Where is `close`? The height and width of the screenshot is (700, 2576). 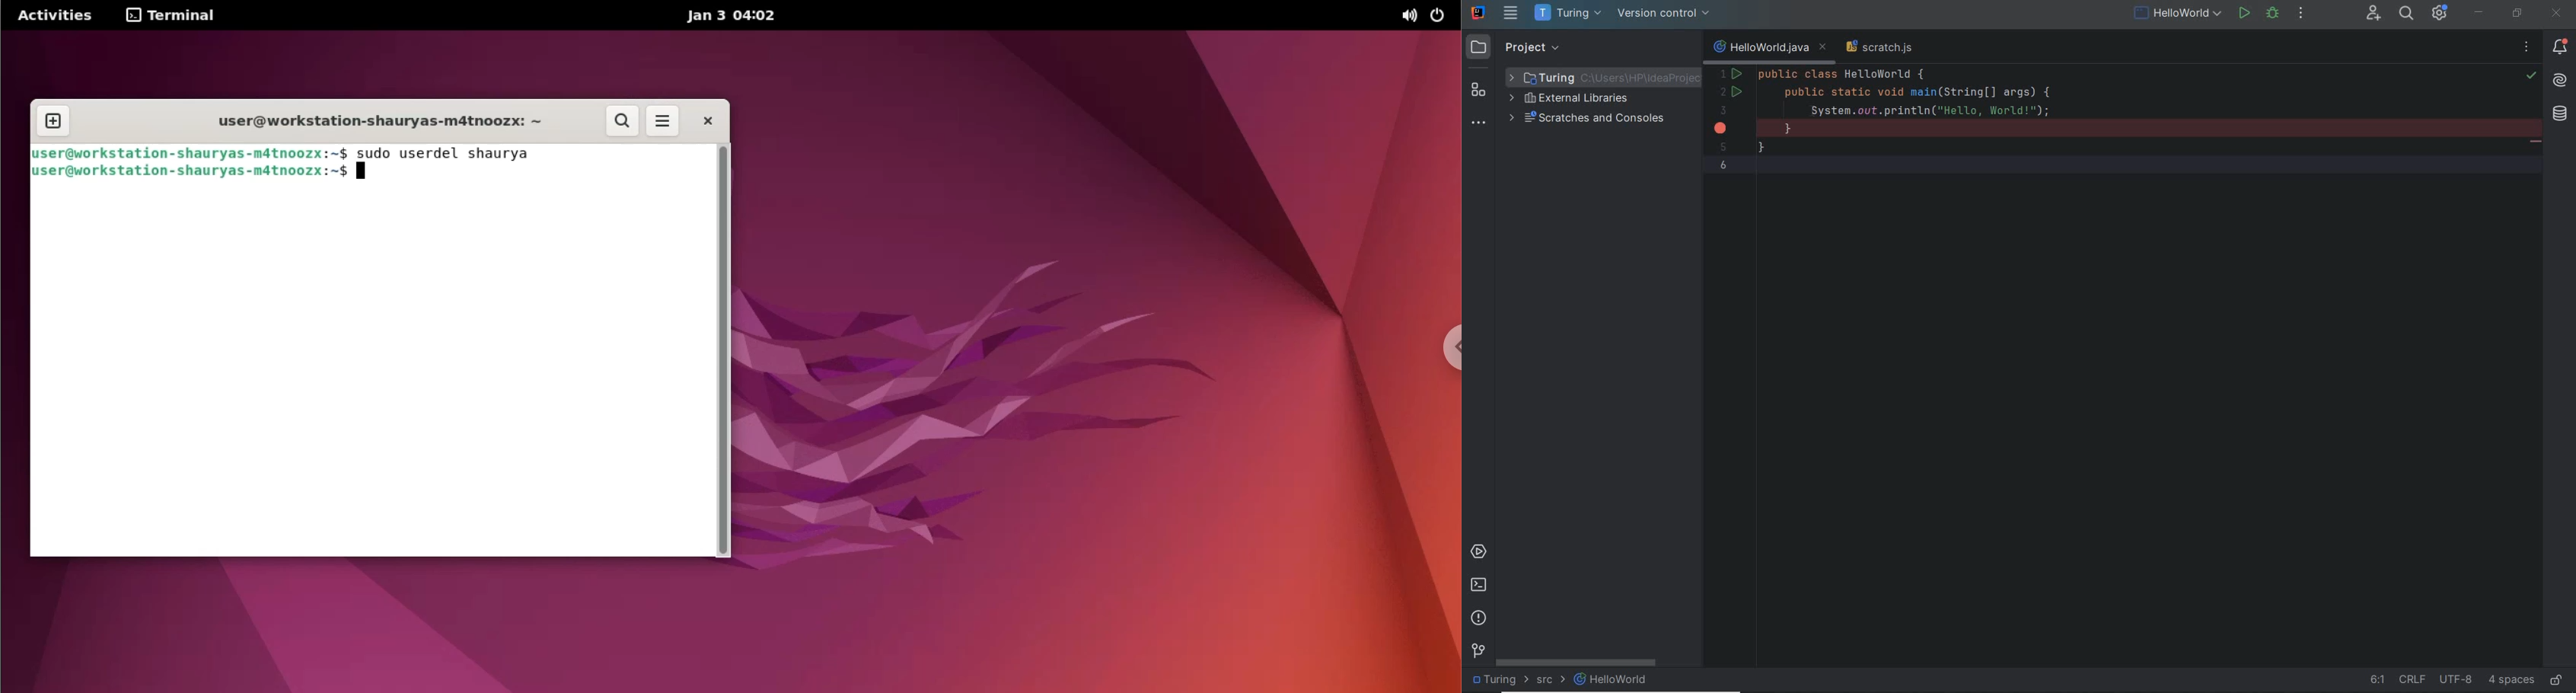 close is located at coordinates (2557, 13).